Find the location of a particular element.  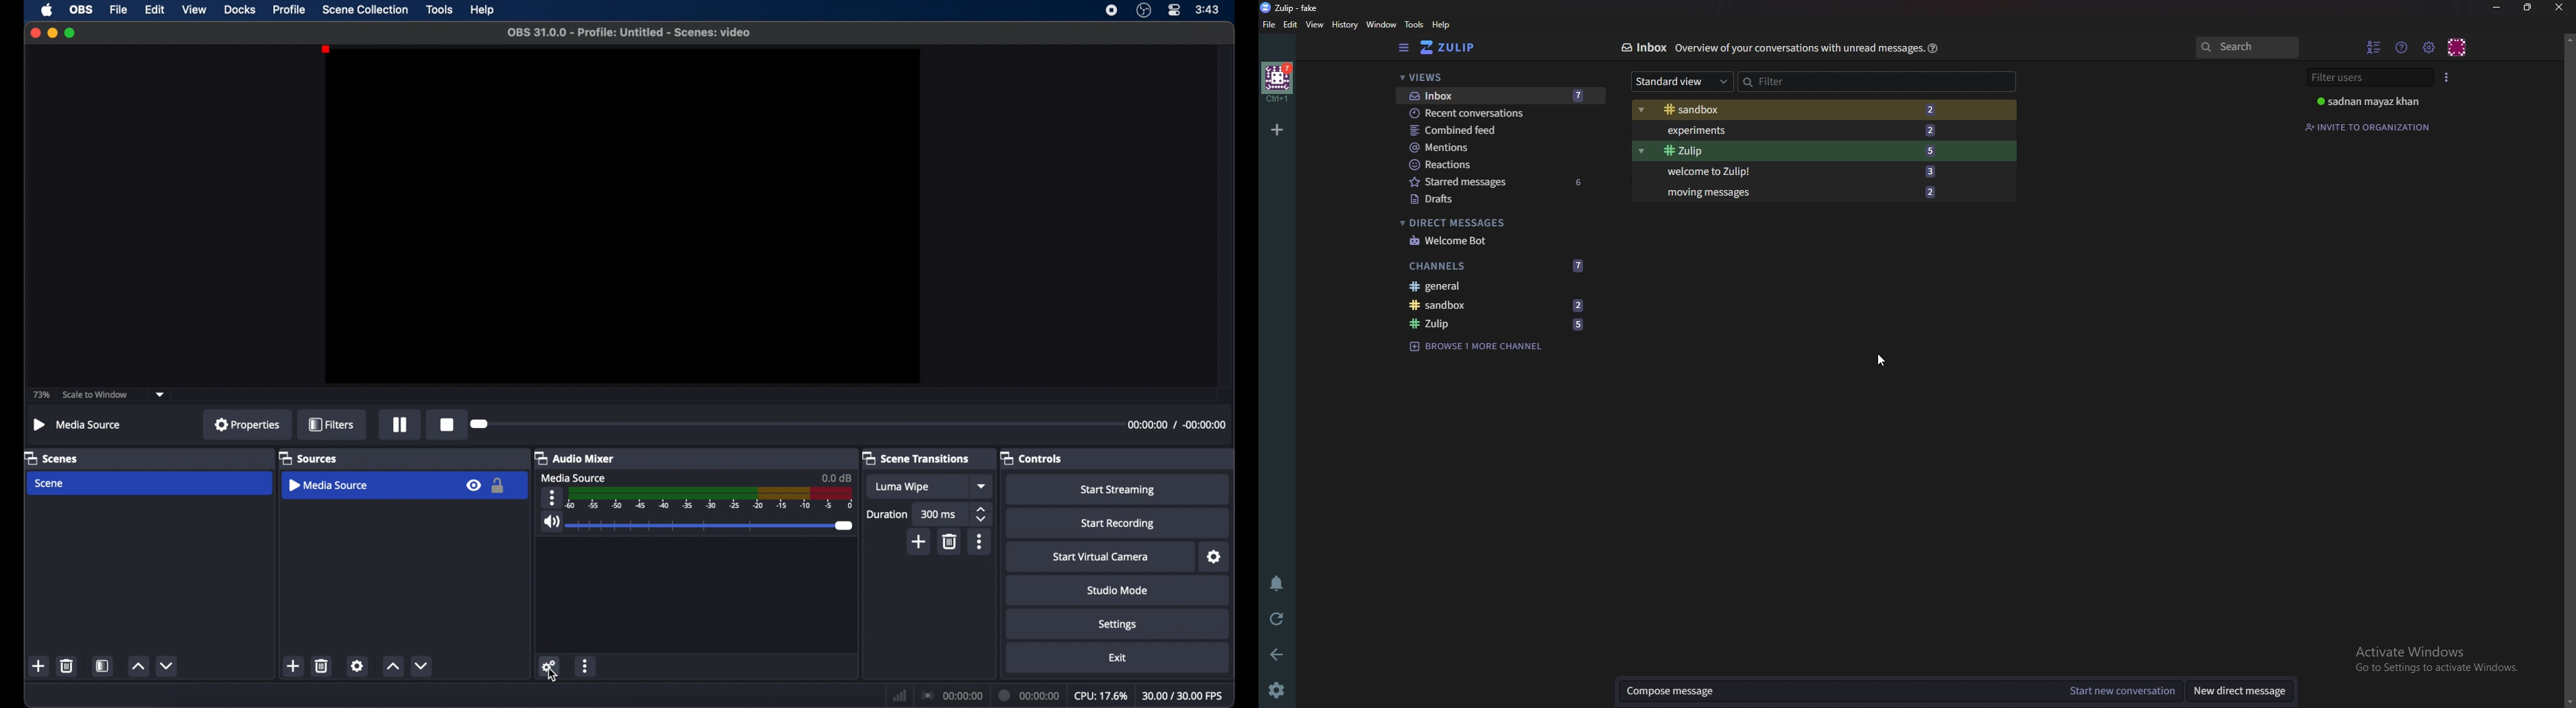

apple icon is located at coordinates (48, 10).